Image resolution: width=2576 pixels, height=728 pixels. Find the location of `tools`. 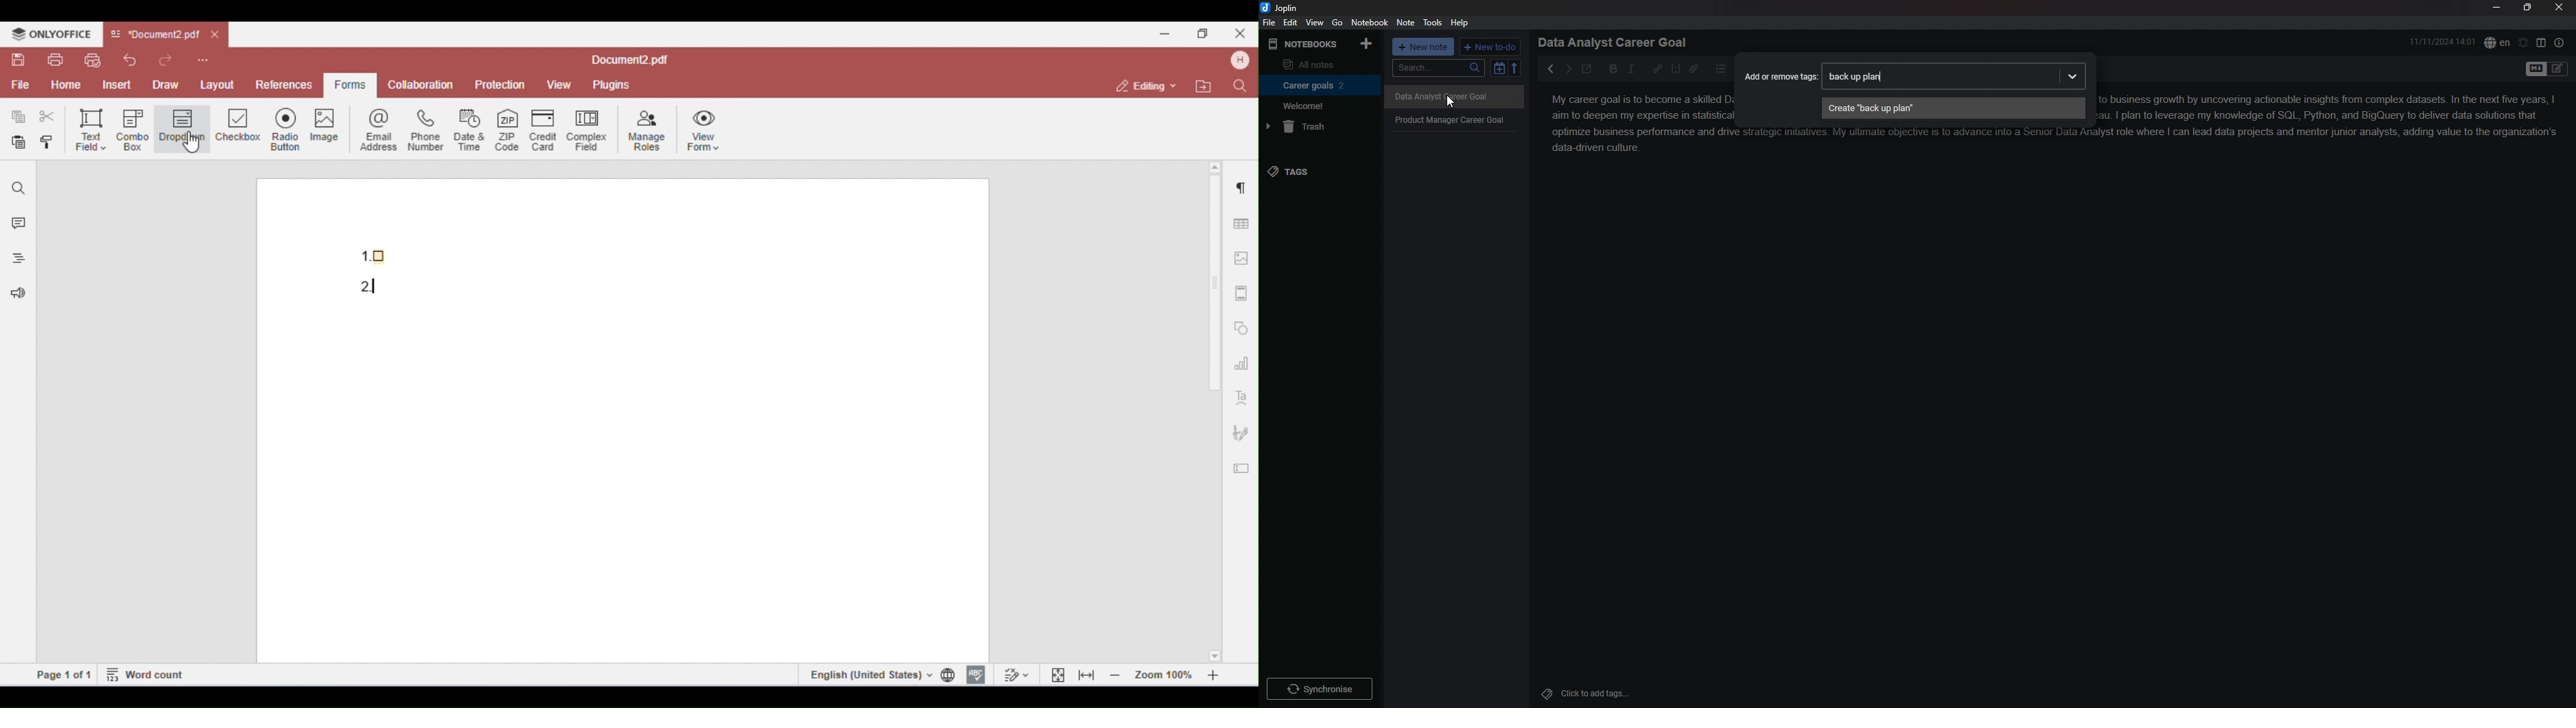

tools is located at coordinates (1433, 23).